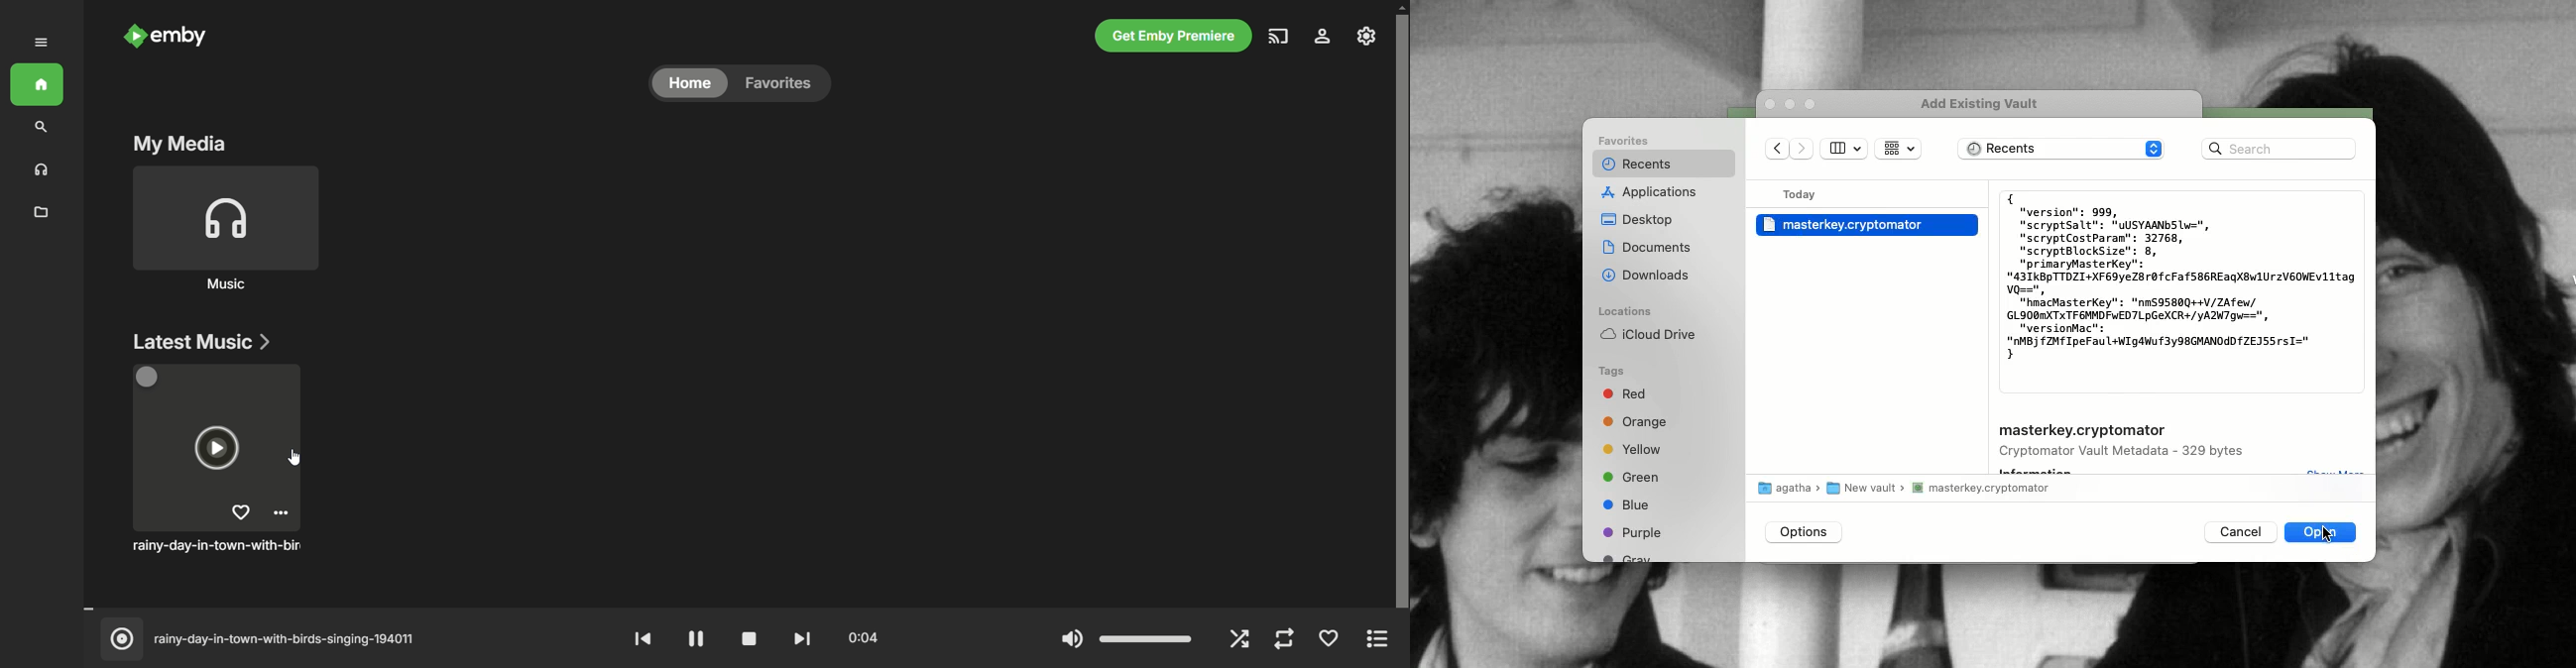 Image resolution: width=2576 pixels, height=672 pixels. What do you see at coordinates (1329, 38) in the screenshot?
I see `settings` at bounding box center [1329, 38].